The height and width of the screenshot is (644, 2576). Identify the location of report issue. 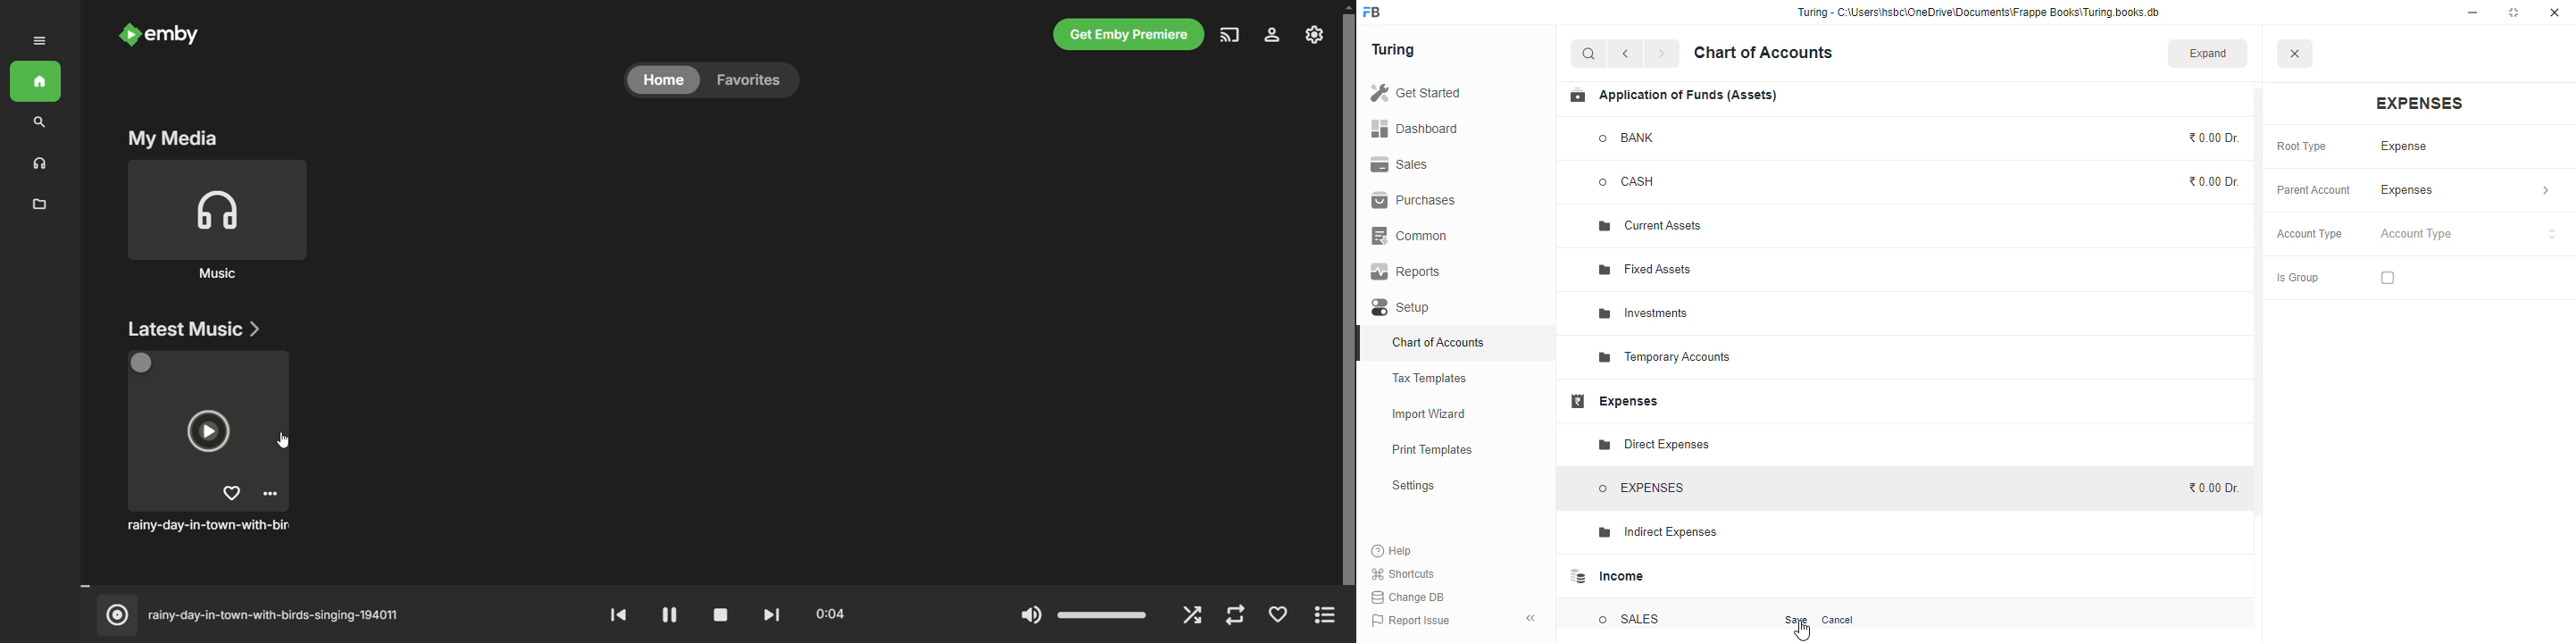
(1410, 620).